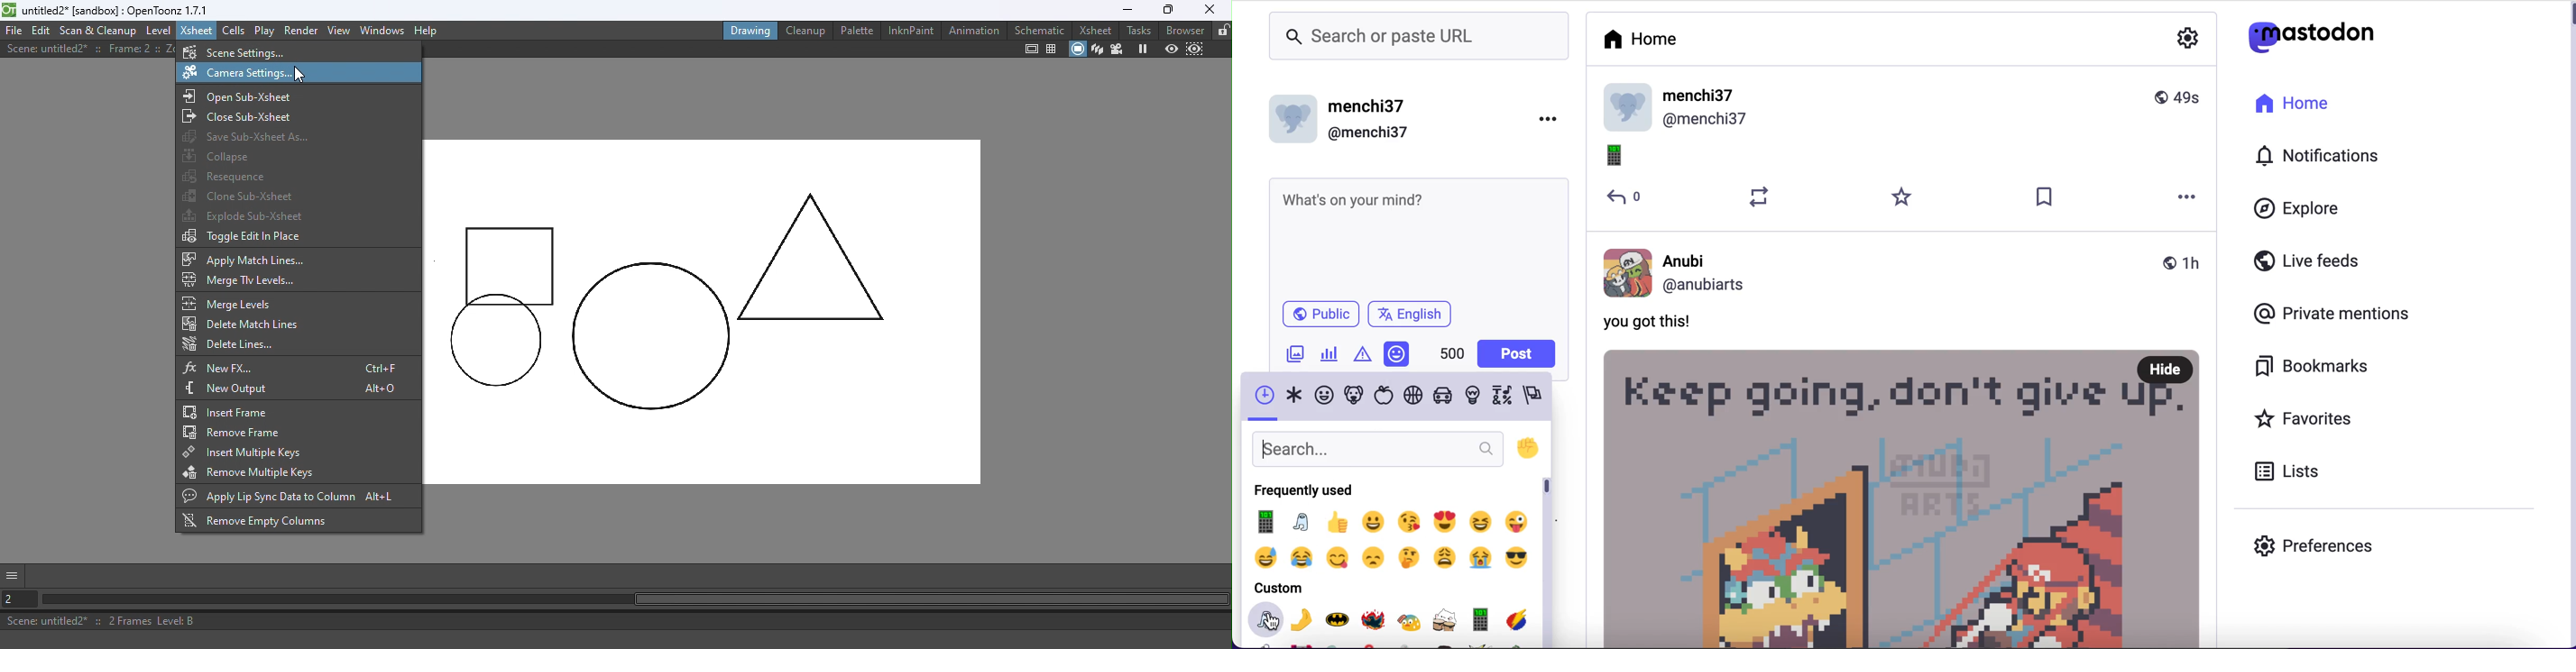 The width and height of the screenshot is (2576, 672). I want to click on emojis, so click(1394, 397).